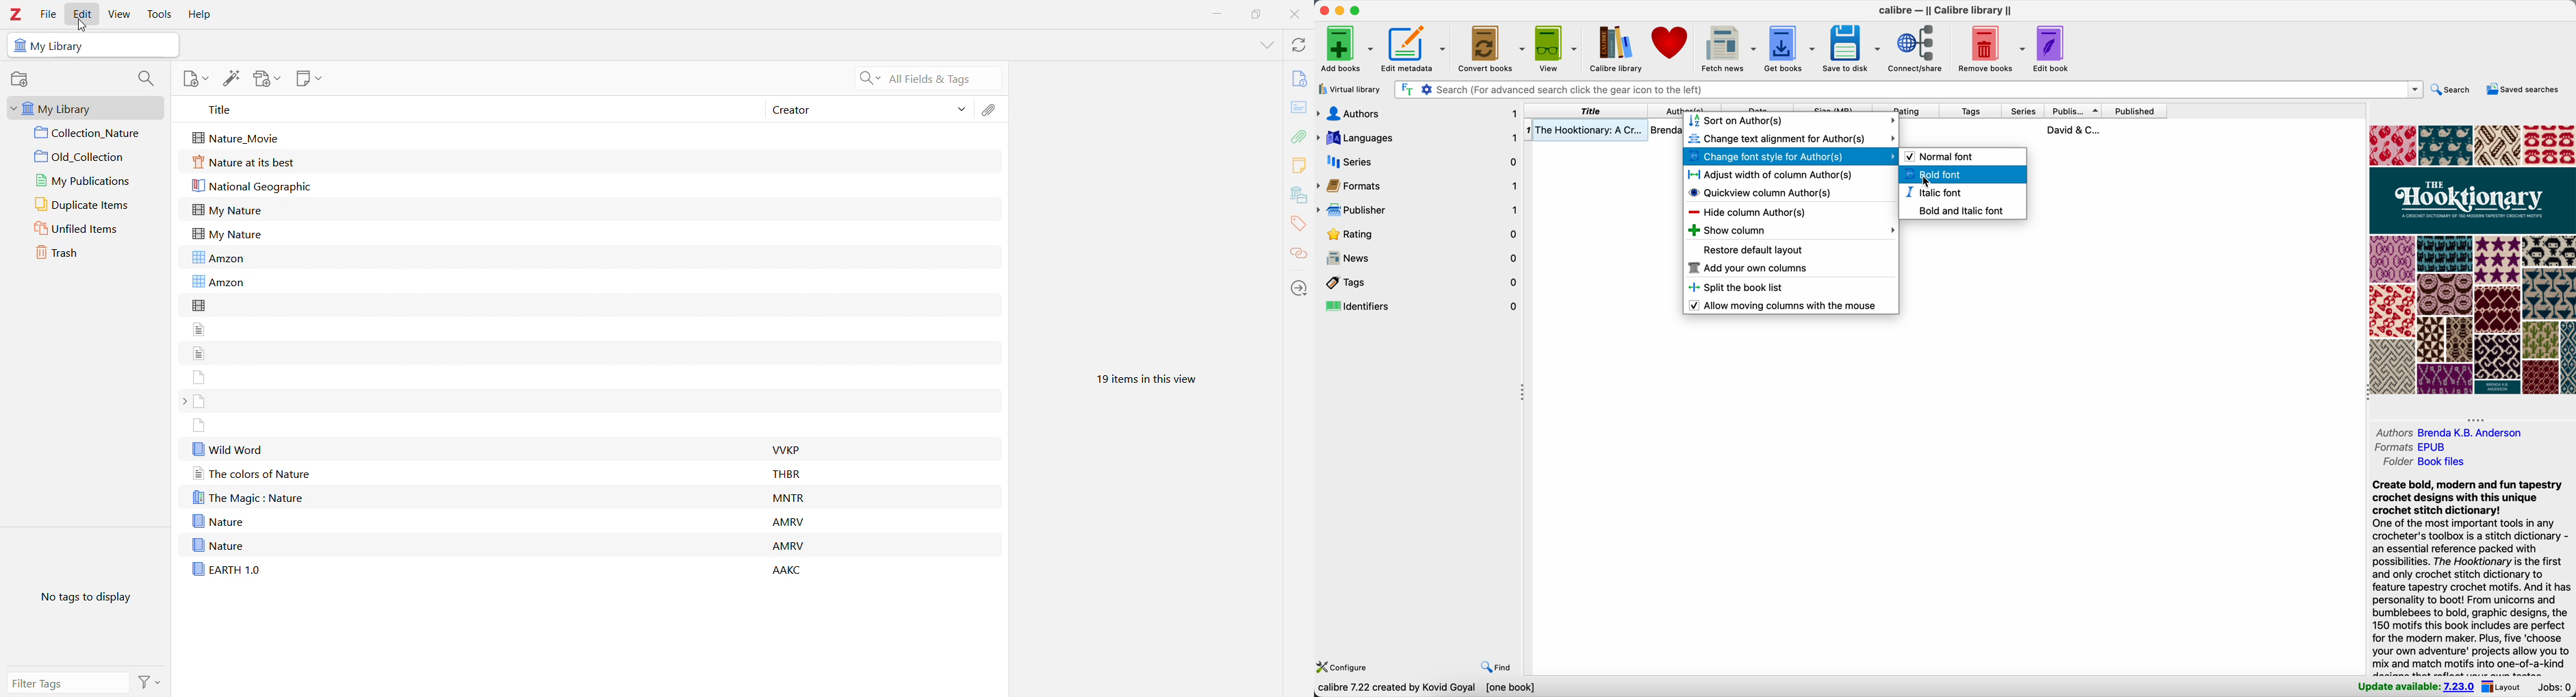  I want to click on find, so click(1493, 666).